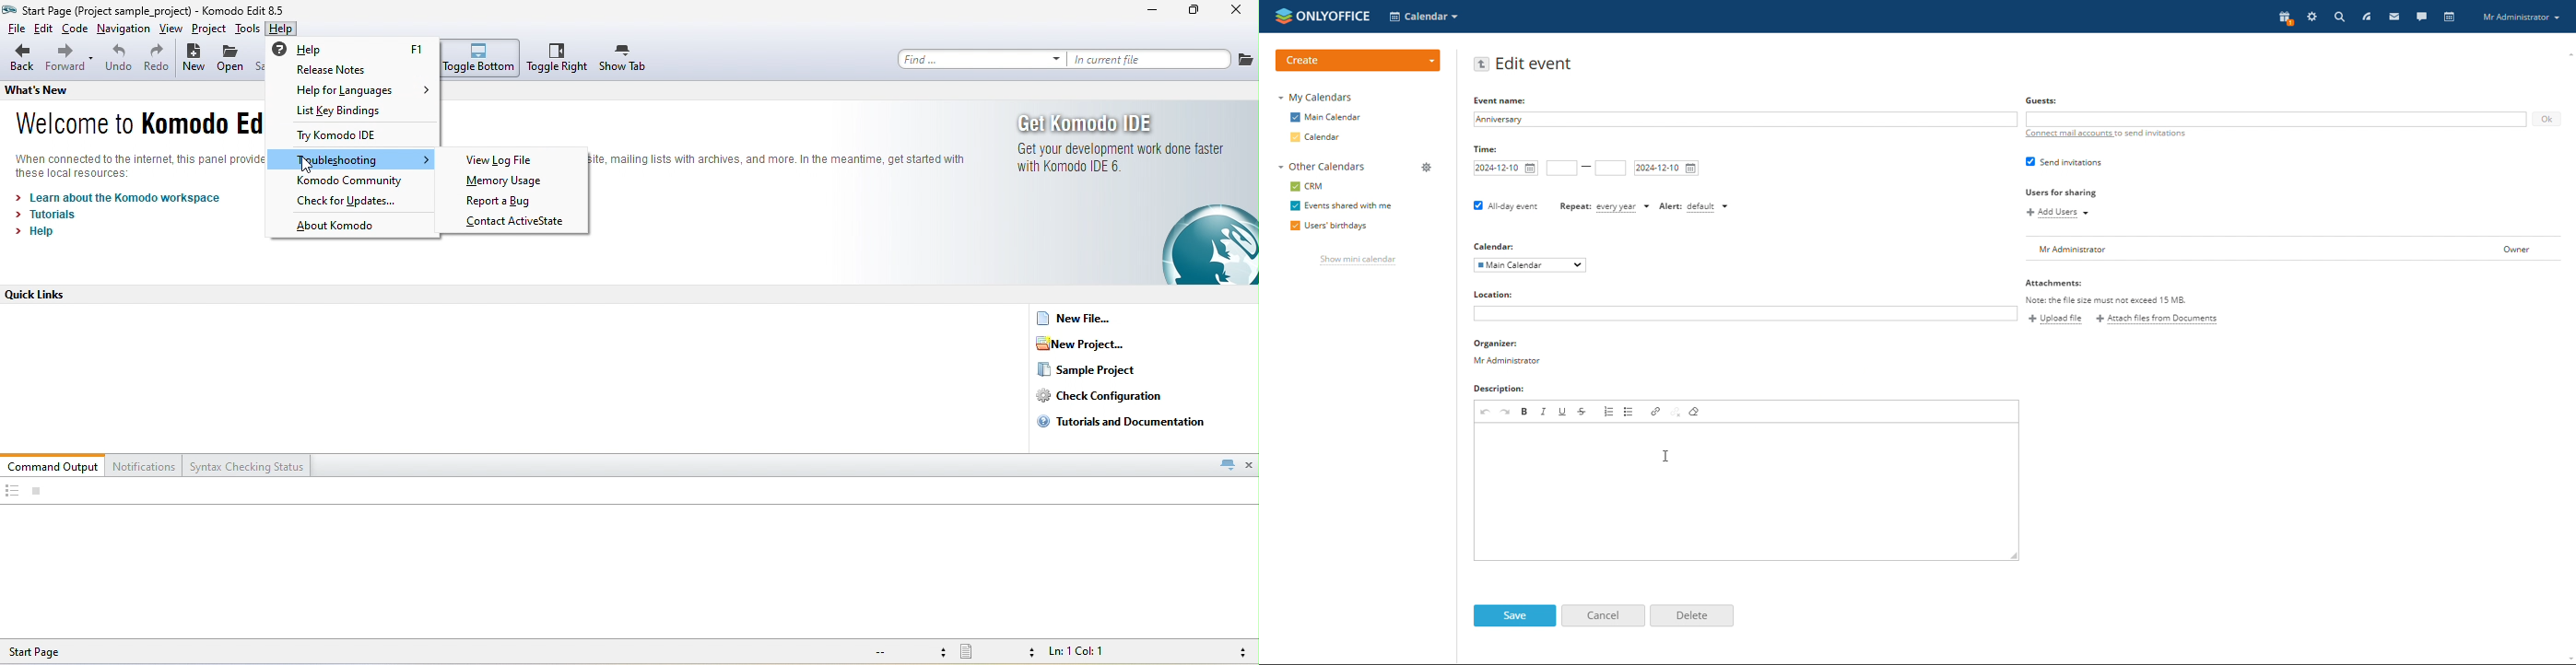 The height and width of the screenshot is (672, 2576). Describe the element at coordinates (1491, 149) in the screenshot. I see `Time:` at that location.